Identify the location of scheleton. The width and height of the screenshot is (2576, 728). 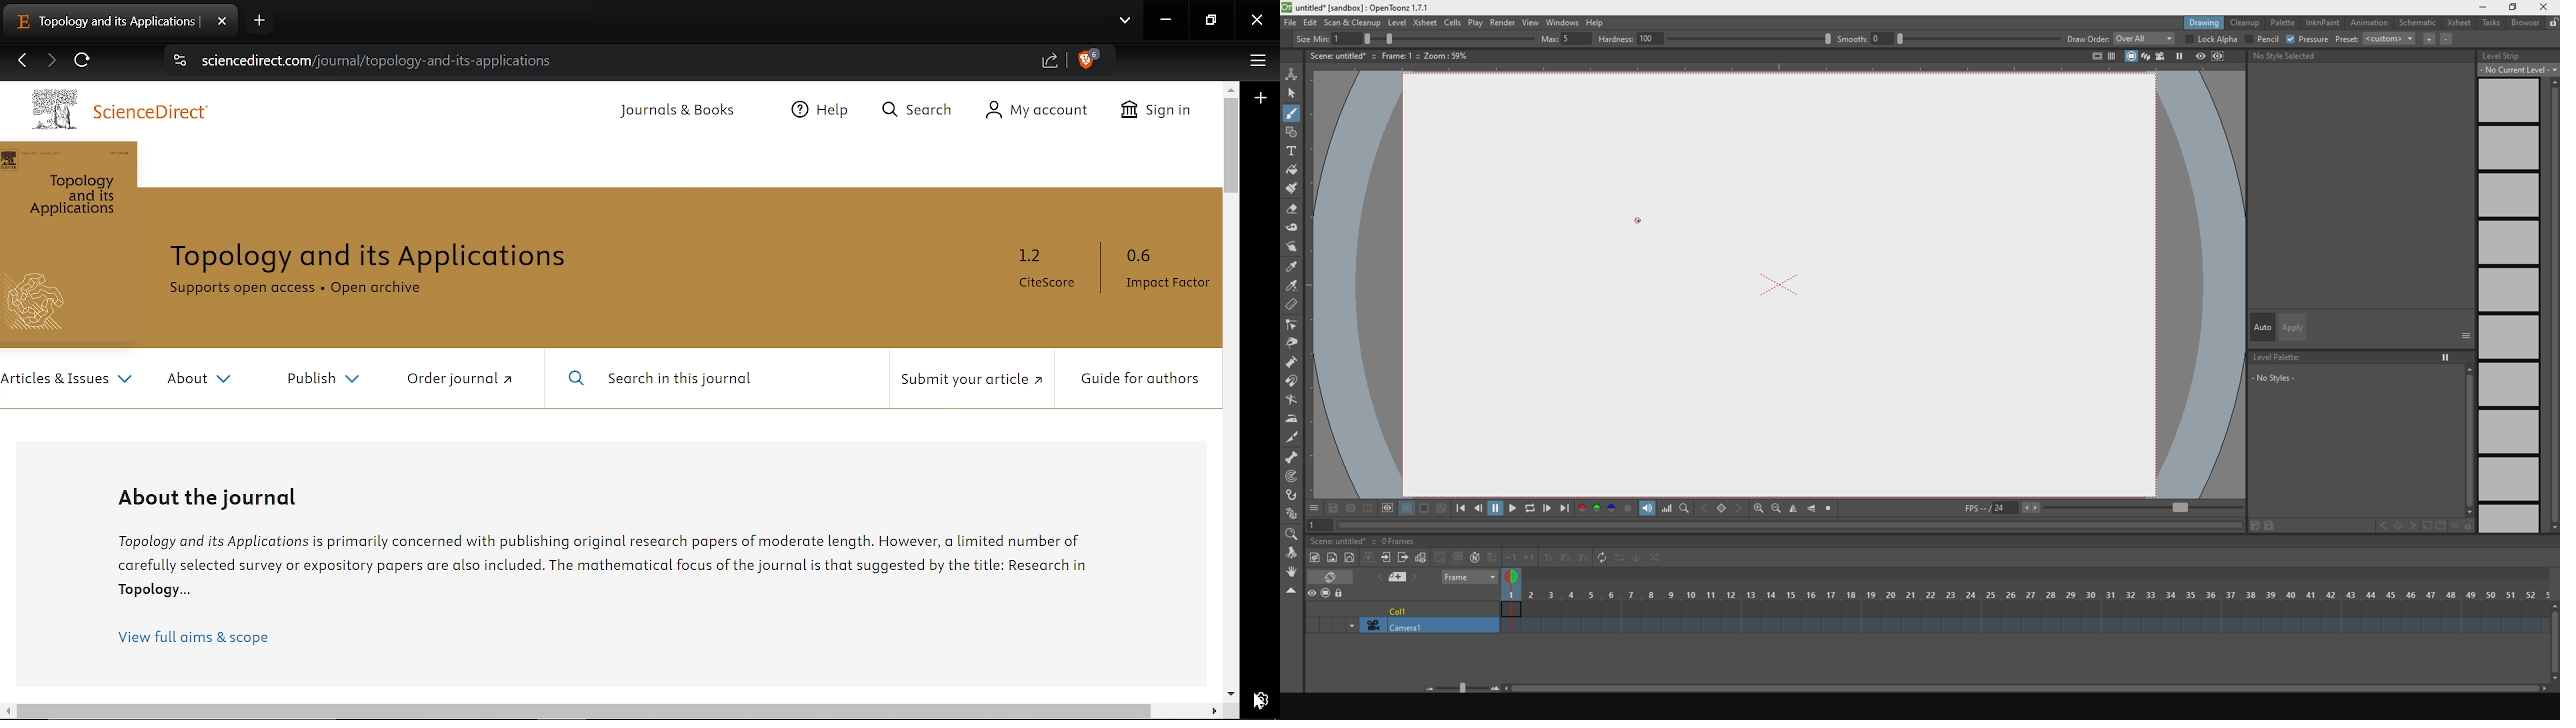
(1291, 457).